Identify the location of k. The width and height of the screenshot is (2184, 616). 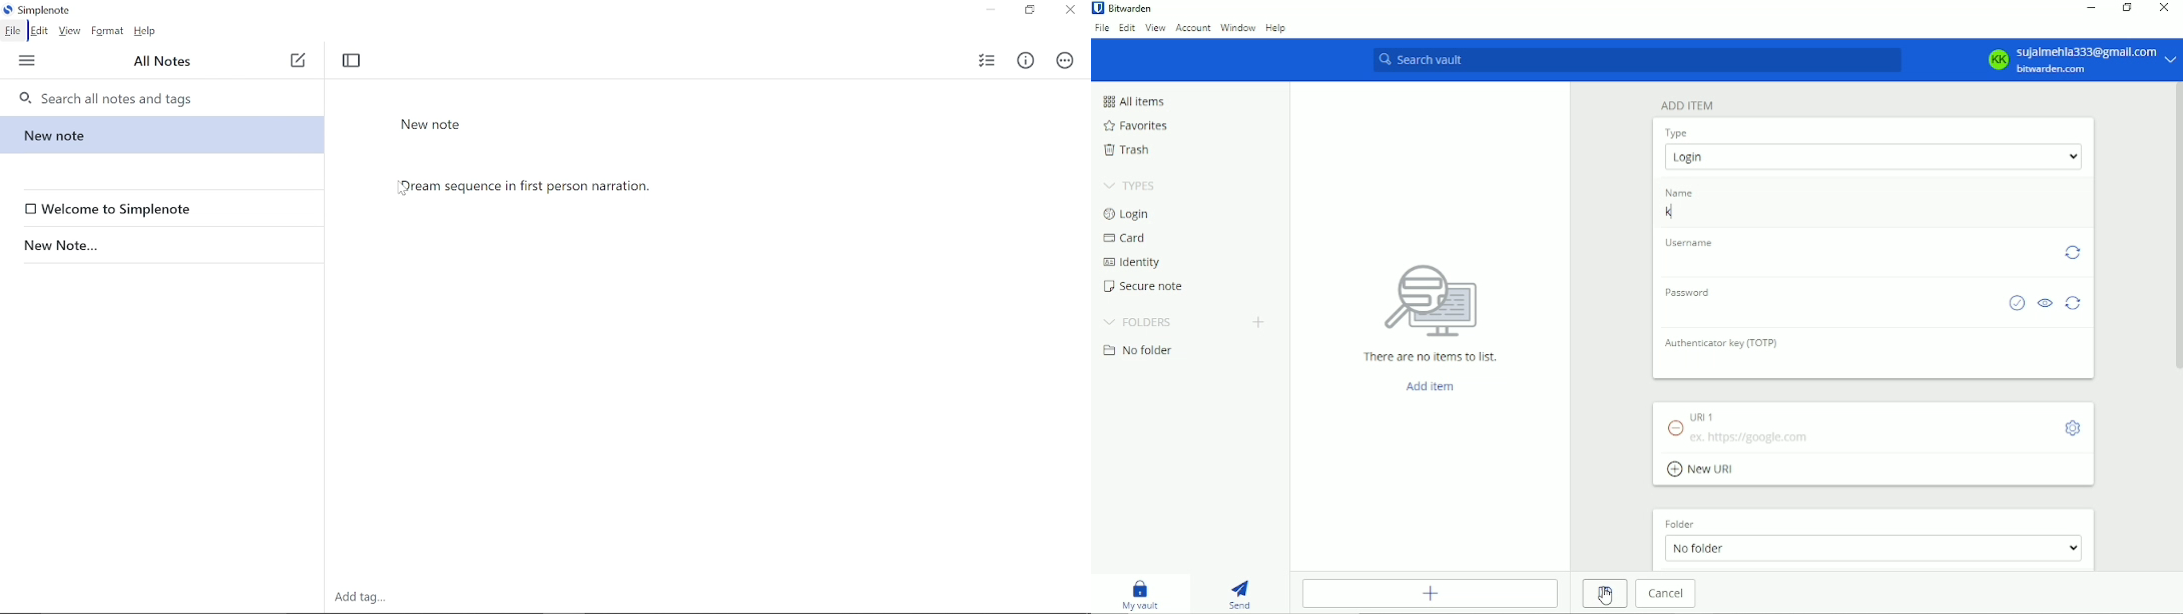
(1866, 215).